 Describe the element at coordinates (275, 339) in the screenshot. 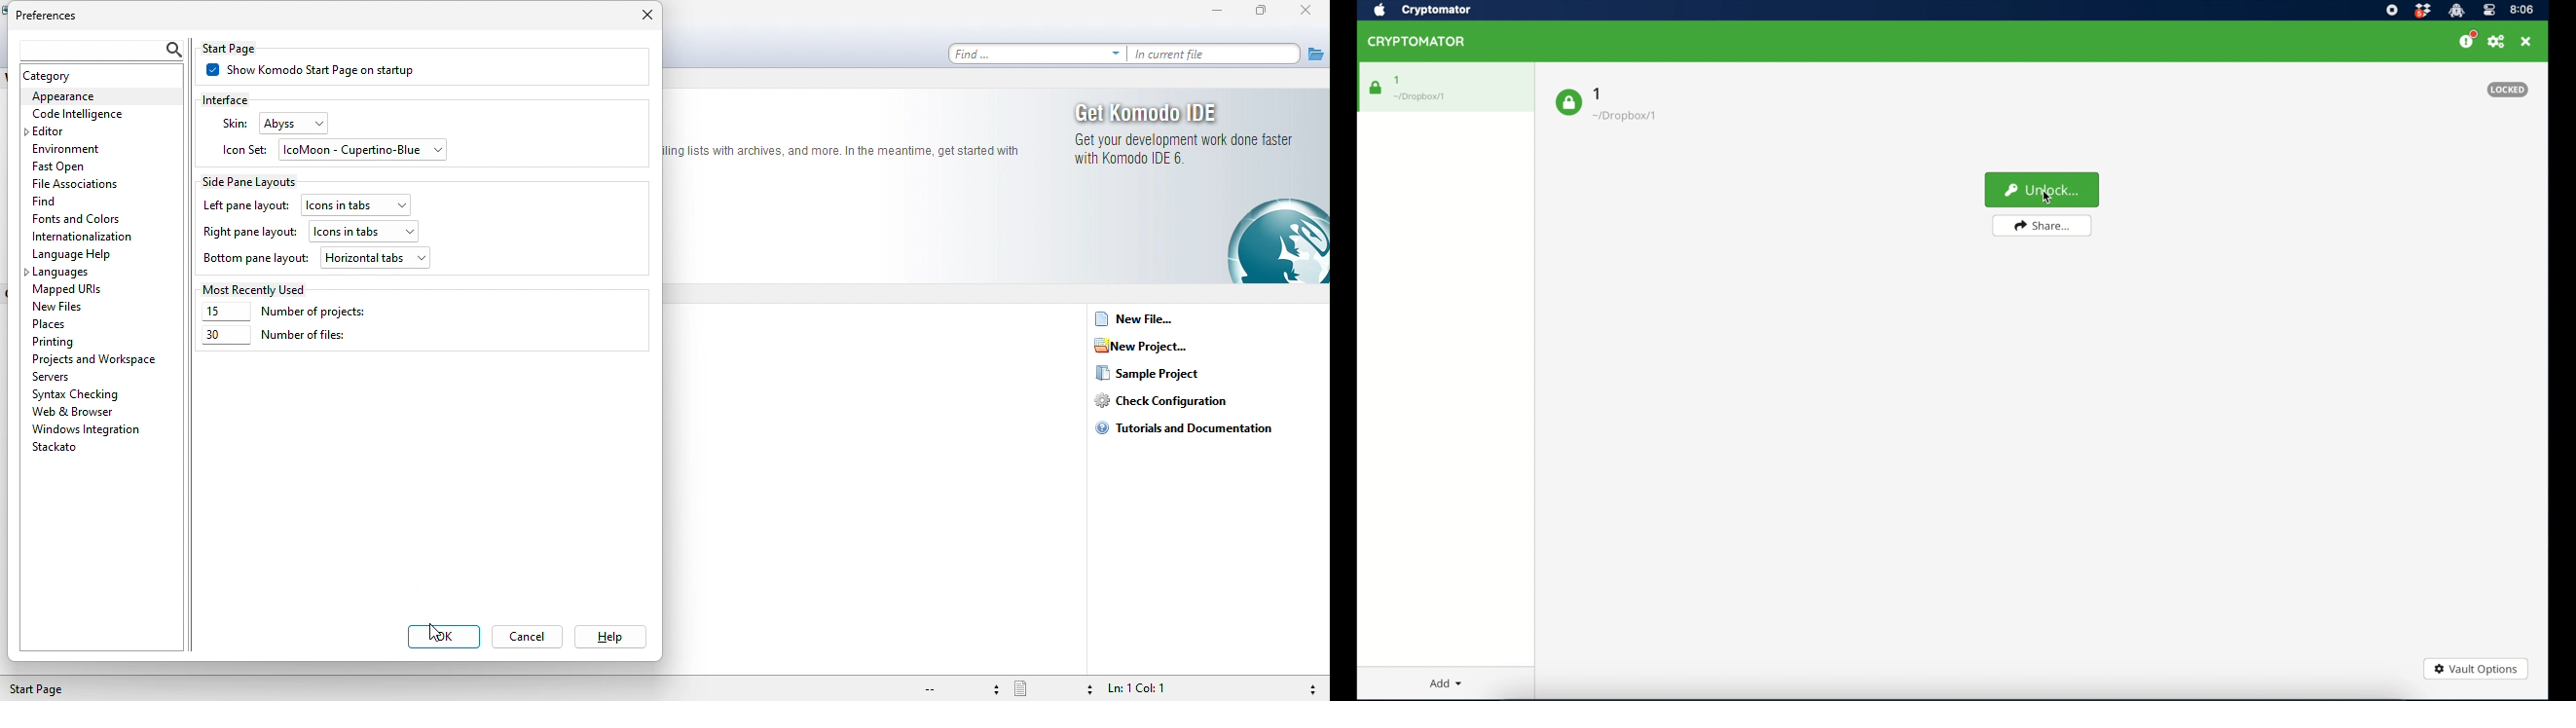

I see `number of files` at that location.